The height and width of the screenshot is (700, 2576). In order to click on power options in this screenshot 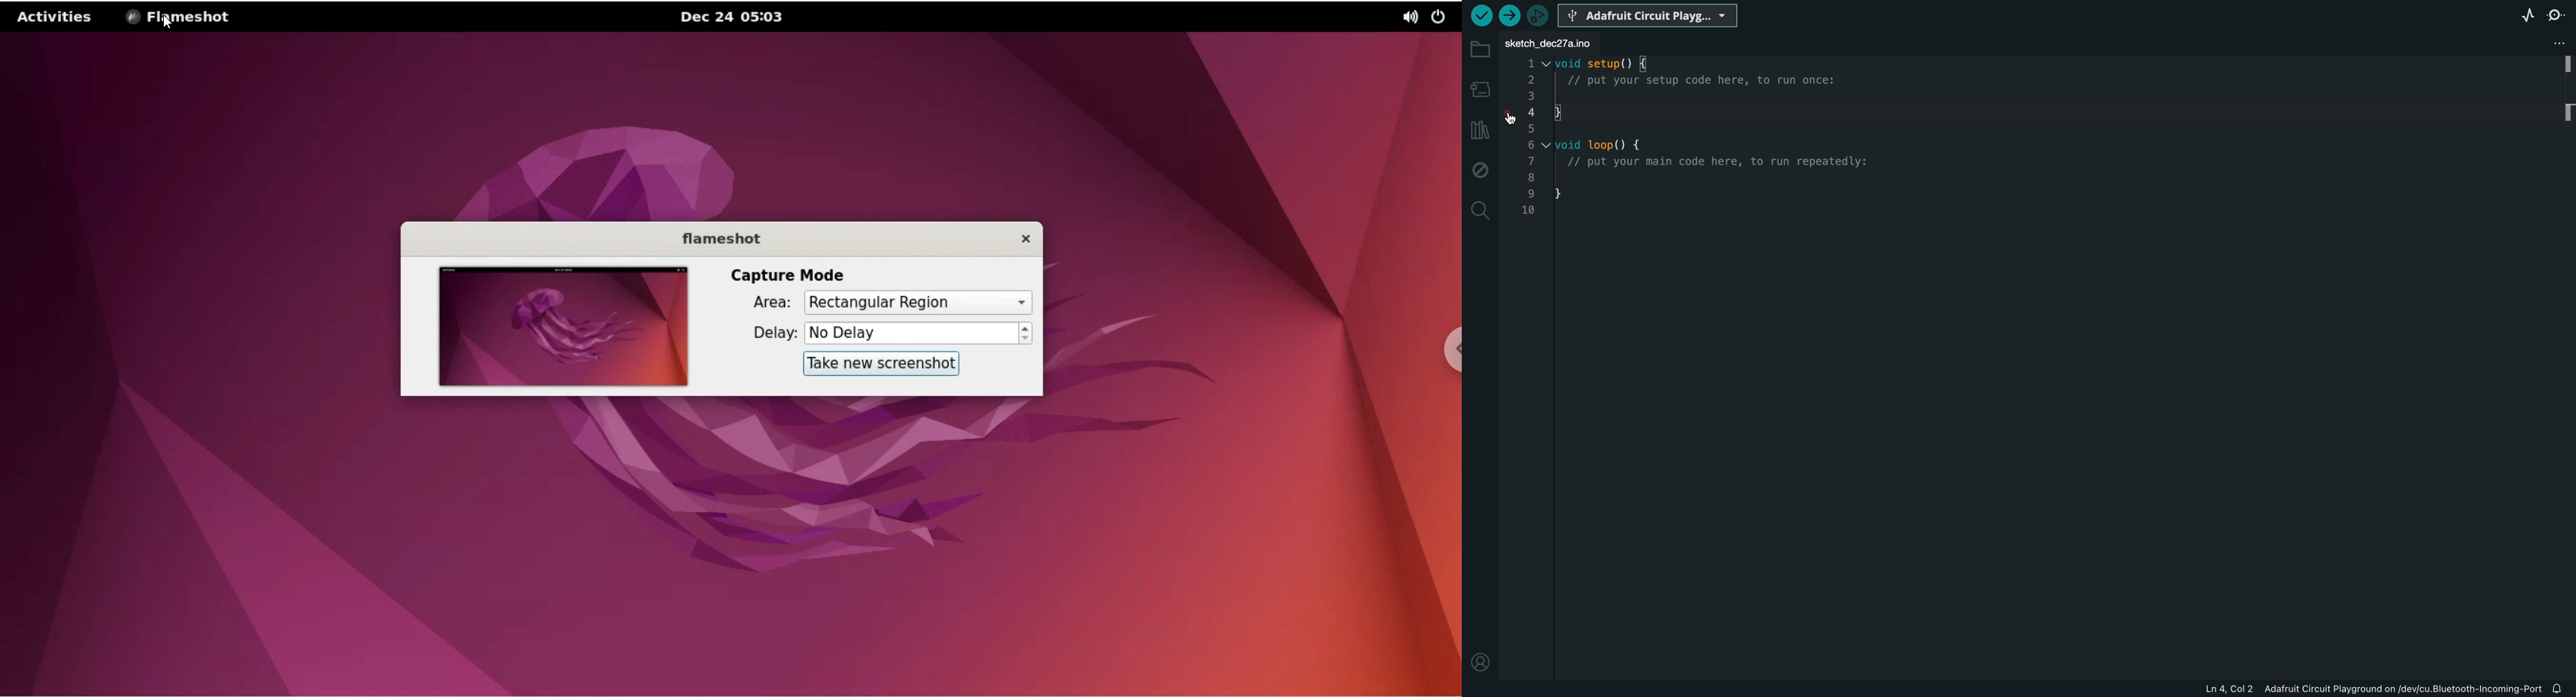, I will do `click(1442, 15)`.